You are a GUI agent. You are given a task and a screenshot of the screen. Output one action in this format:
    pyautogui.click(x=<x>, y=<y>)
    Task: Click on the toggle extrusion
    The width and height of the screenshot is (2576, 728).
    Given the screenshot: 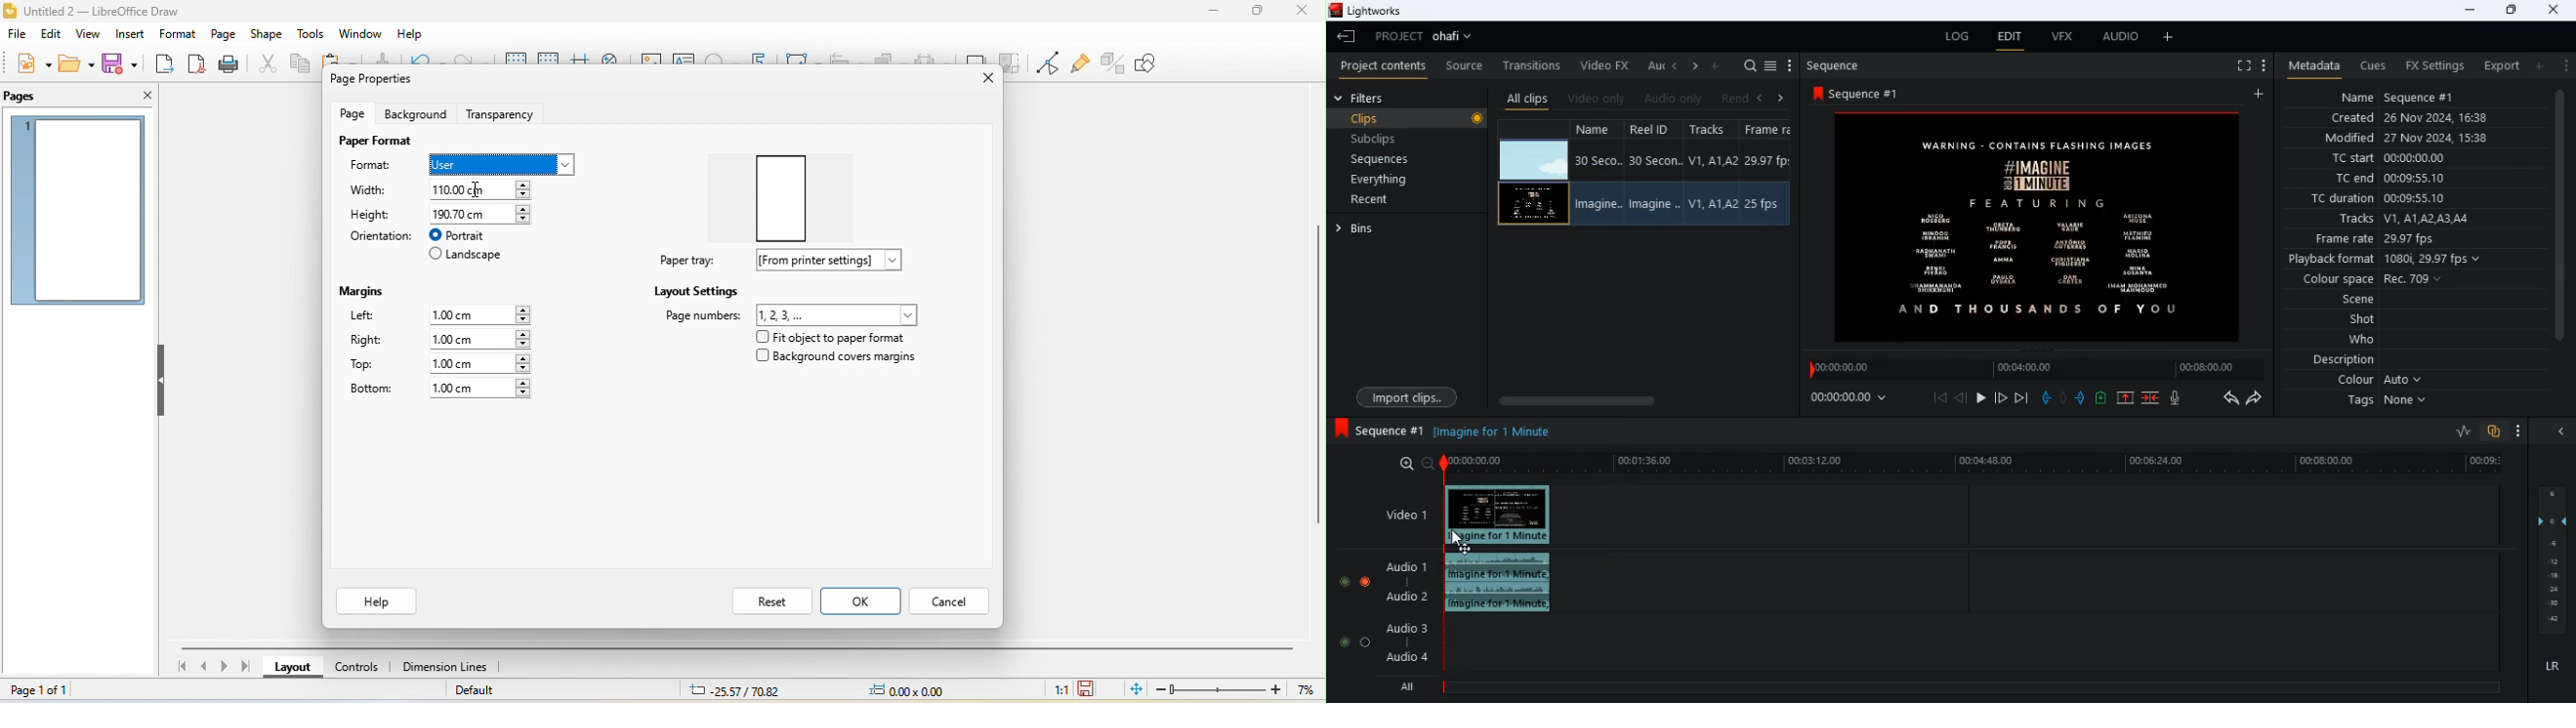 What is the action you would take?
    pyautogui.click(x=1114, y=61)
    